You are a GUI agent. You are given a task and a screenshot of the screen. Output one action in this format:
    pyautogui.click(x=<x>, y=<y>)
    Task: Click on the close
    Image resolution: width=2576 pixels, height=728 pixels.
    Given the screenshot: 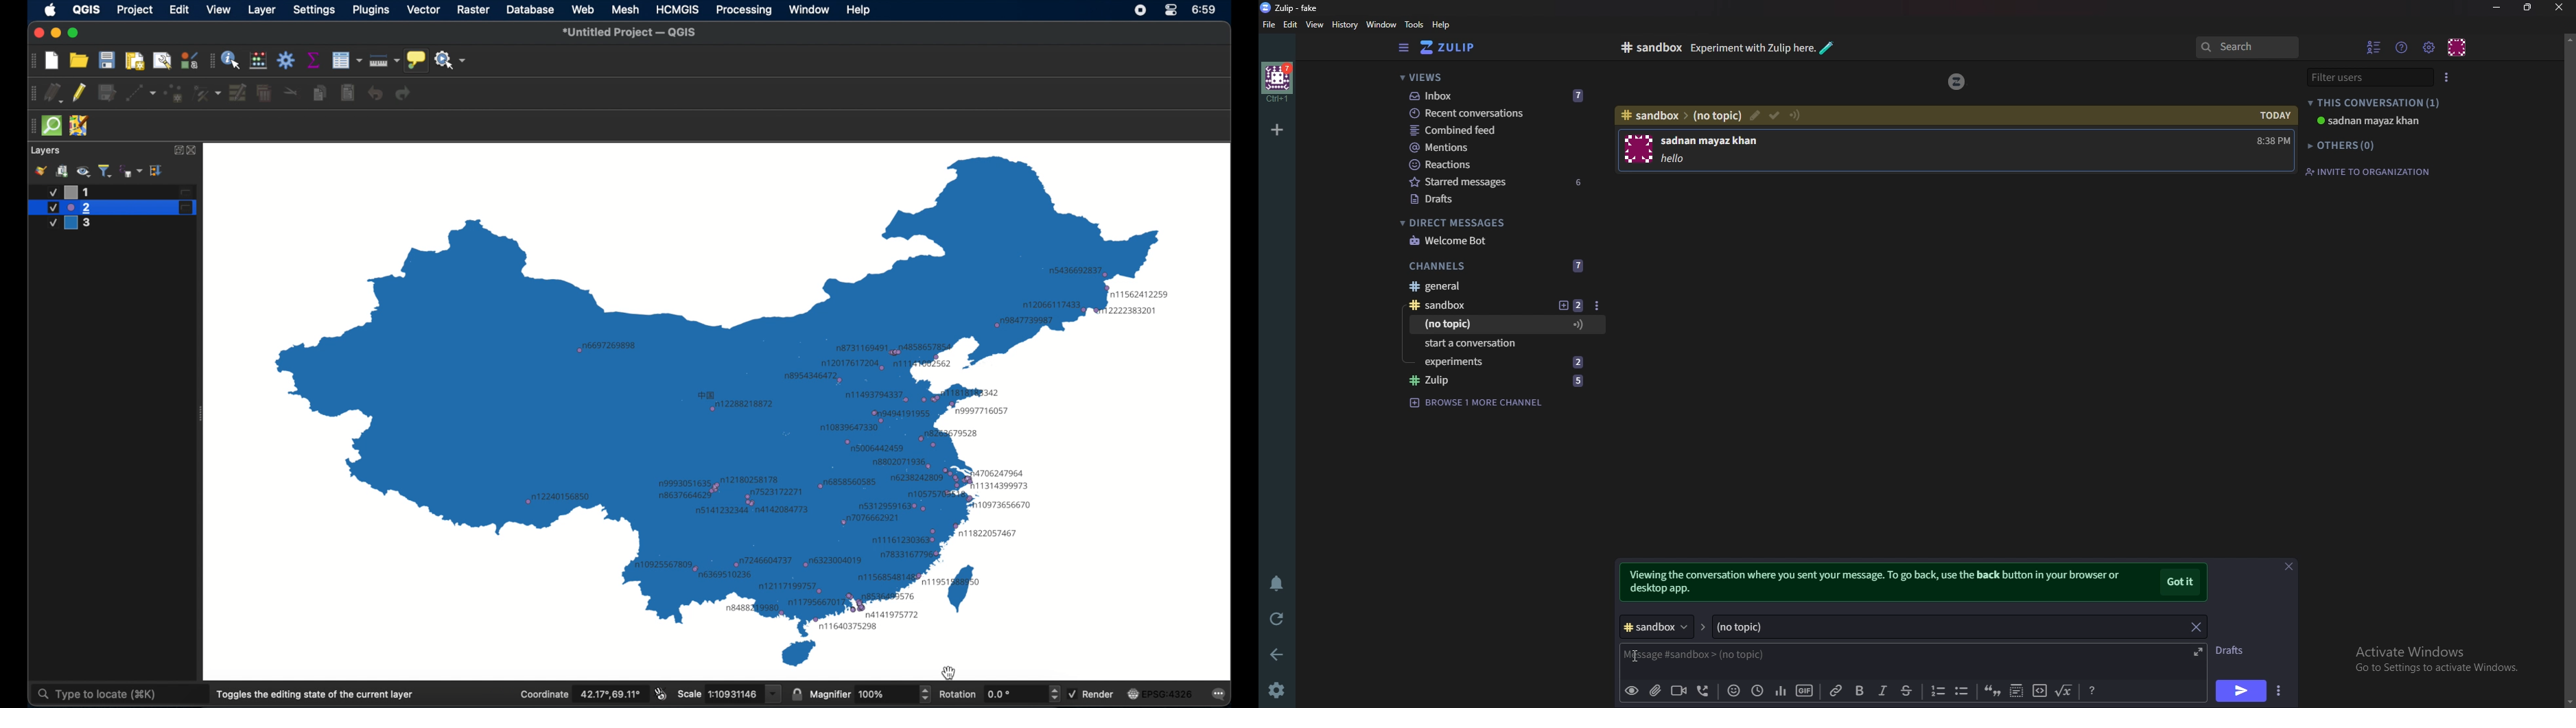 What is the action you would take?
    pyautogui.click(x=37, y=33)
    